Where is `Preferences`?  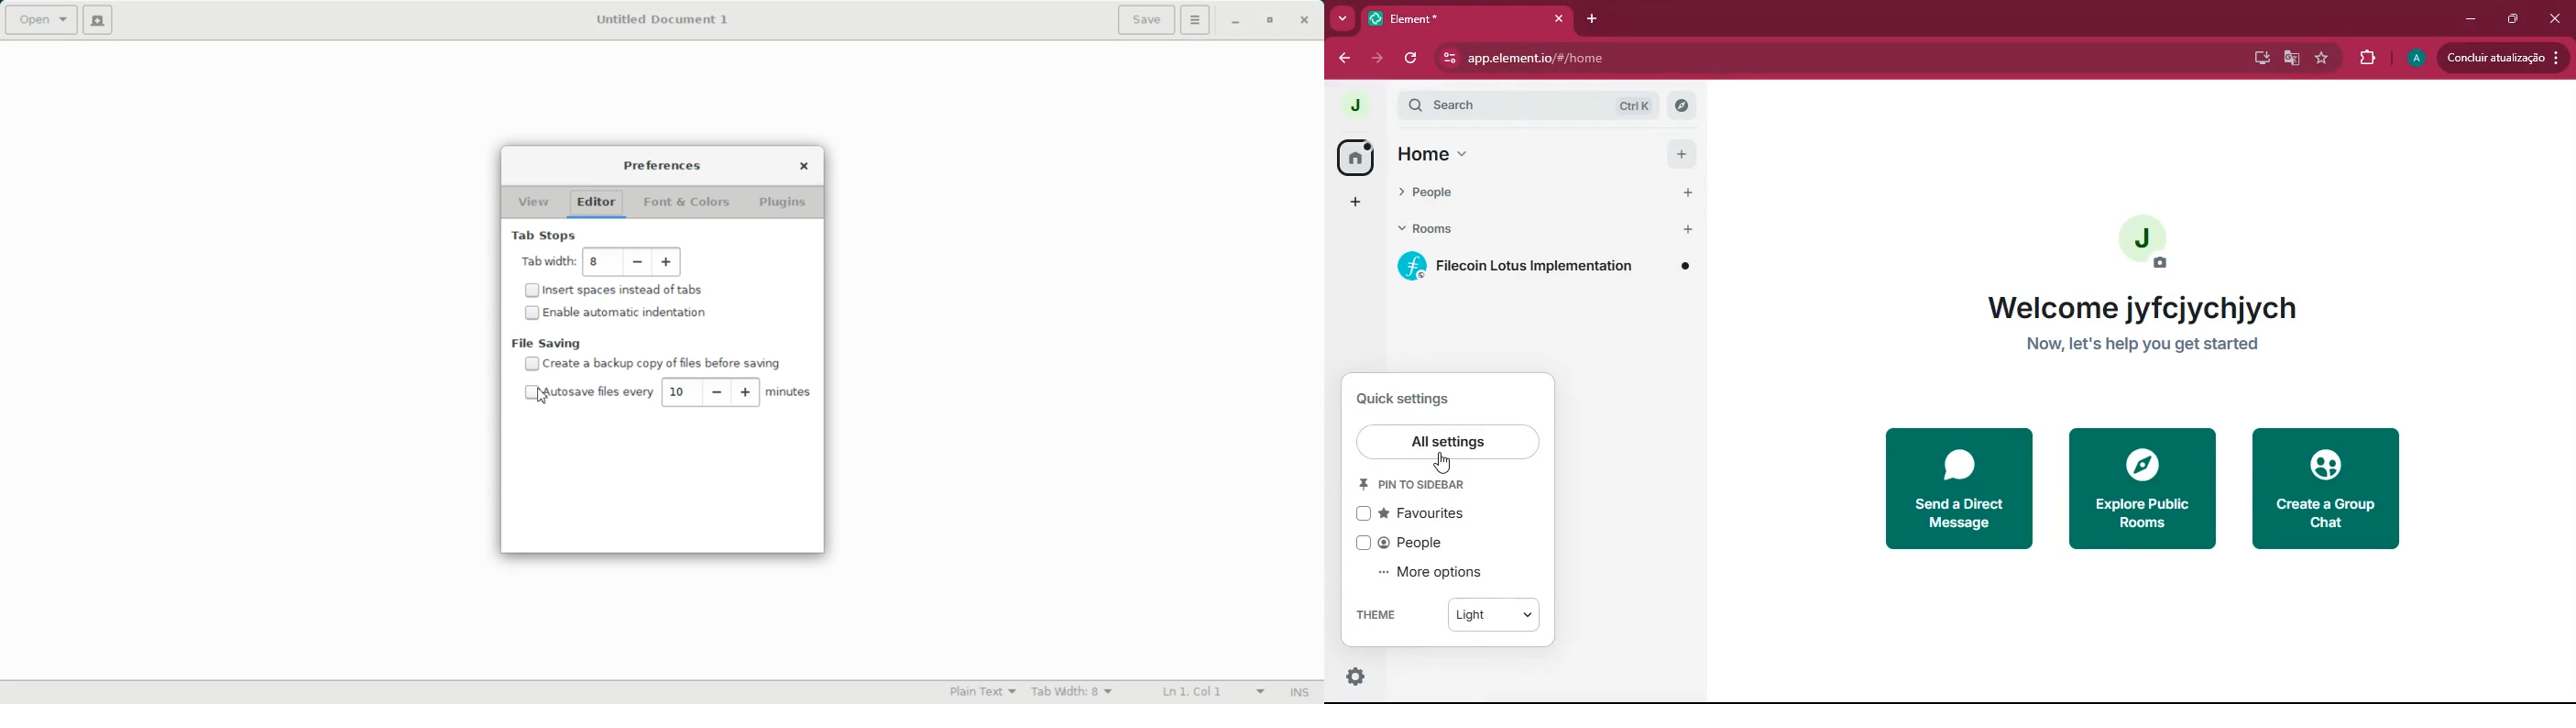 Preferences is located at coordinates (664, 167).